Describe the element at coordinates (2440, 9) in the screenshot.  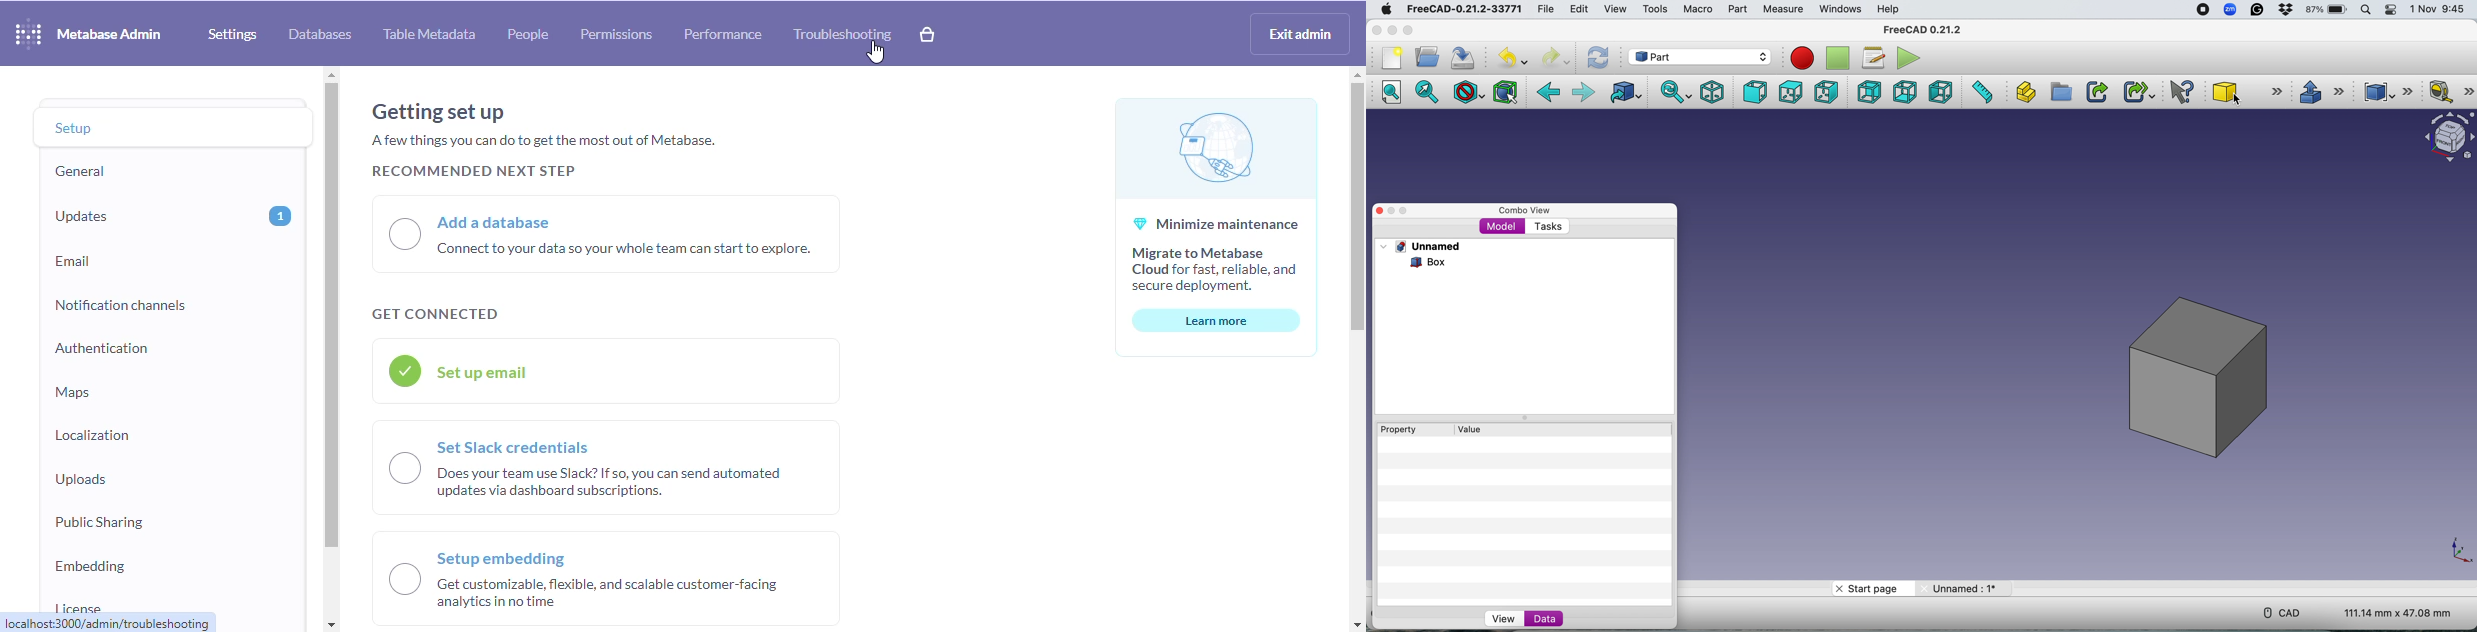
I see `1 Nov 9:45` at that location.